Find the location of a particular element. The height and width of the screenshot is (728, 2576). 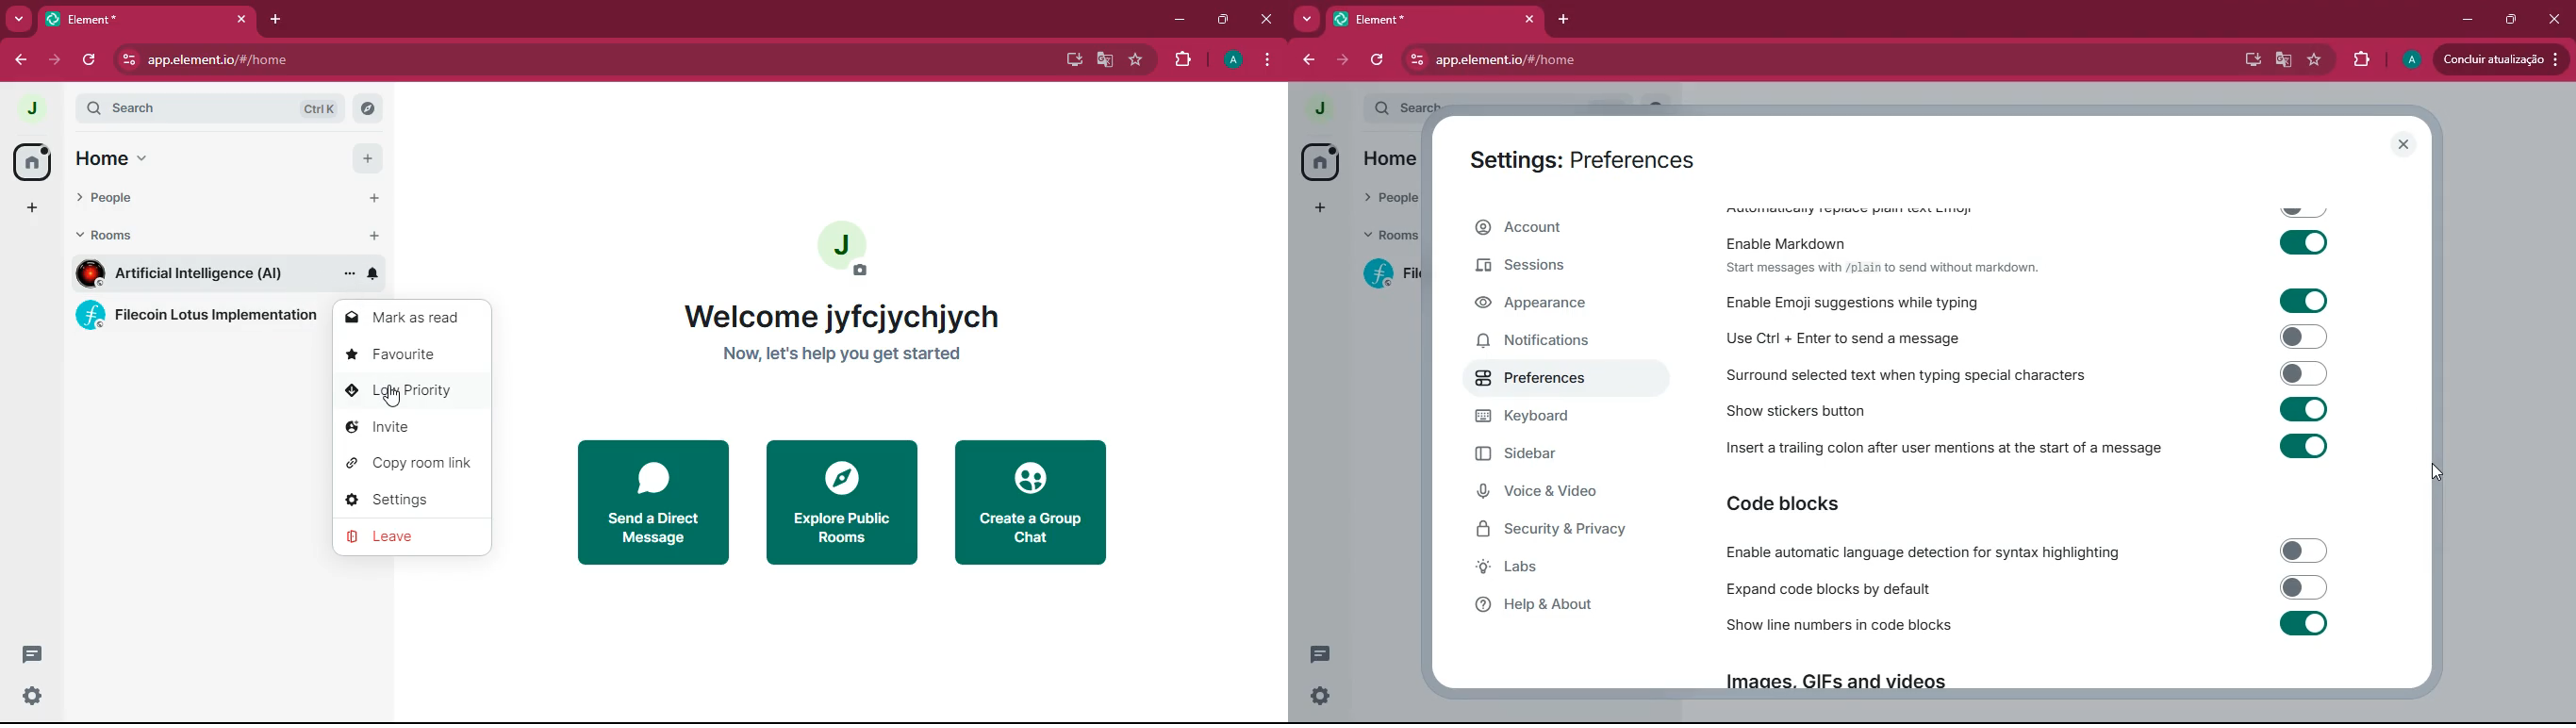

Enable Markdown is located at coordinates (2031, 239).